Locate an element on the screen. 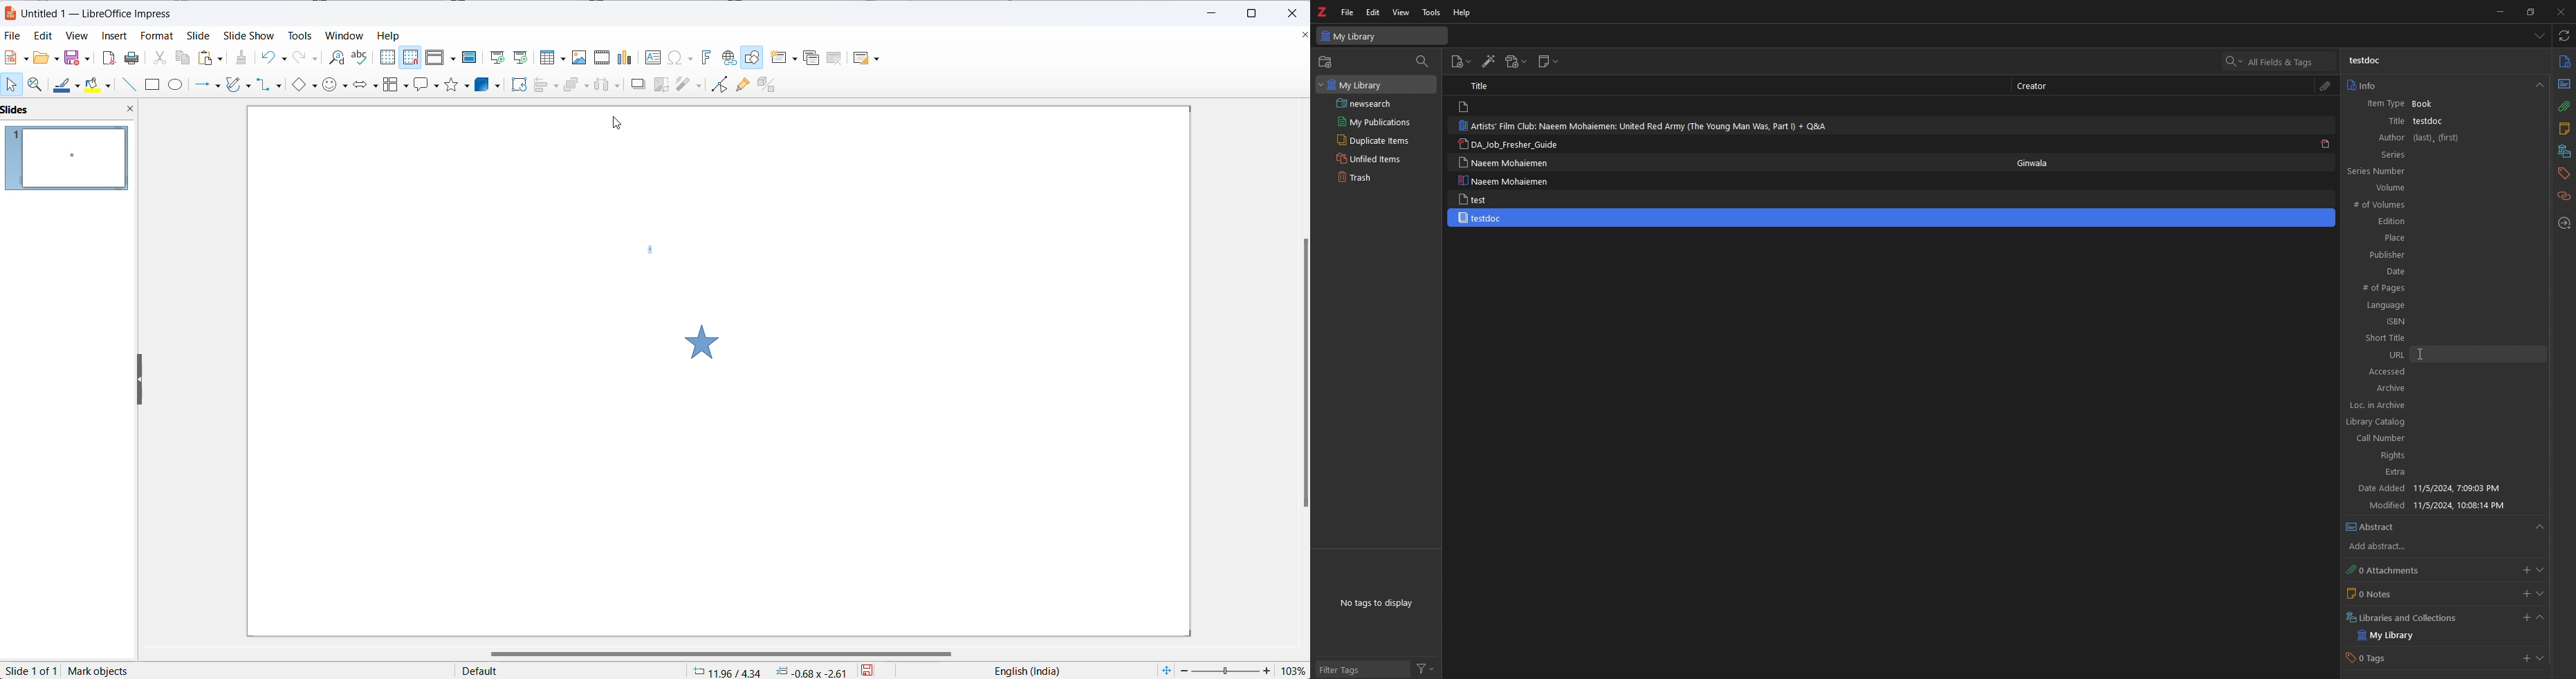 This screenshot has width=2576, height=700. add abstract is located at coordinates (2388, 547).